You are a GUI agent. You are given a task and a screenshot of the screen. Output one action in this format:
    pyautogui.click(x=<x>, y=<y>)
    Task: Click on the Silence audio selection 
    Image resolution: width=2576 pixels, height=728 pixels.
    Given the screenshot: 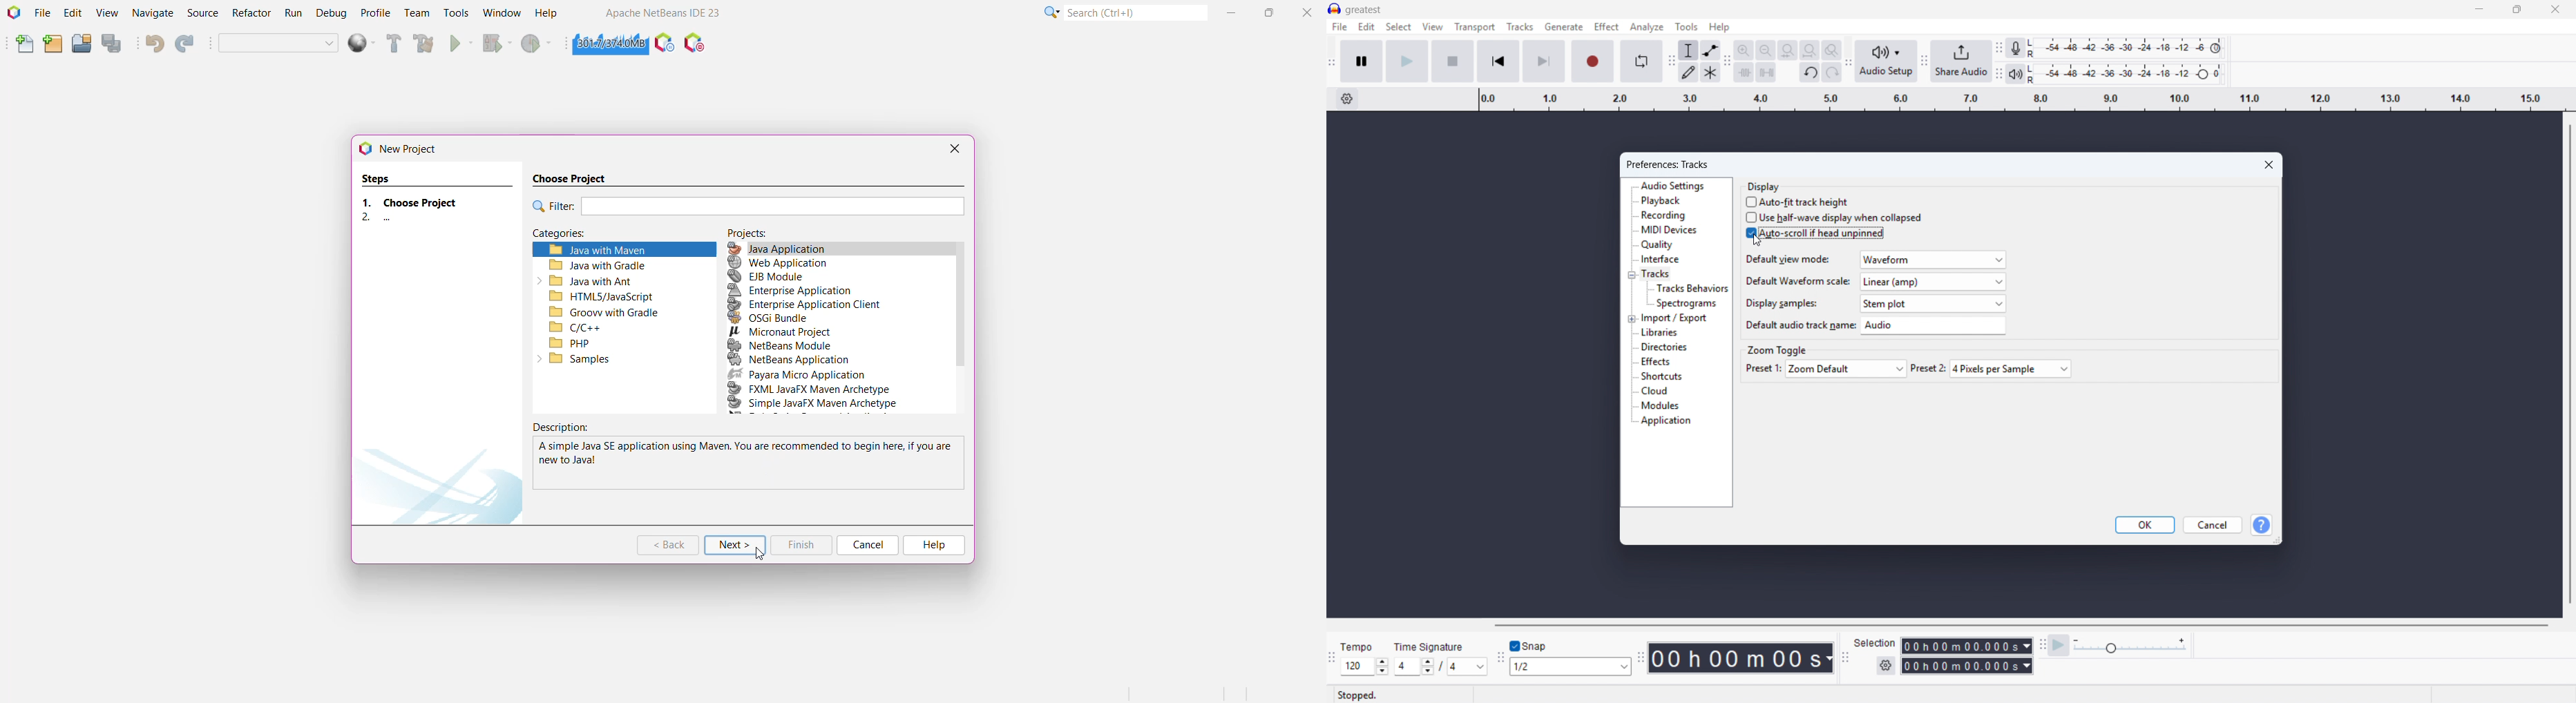 What is the action you would take?
    pyautogui.click(x=1766, y=72)
    